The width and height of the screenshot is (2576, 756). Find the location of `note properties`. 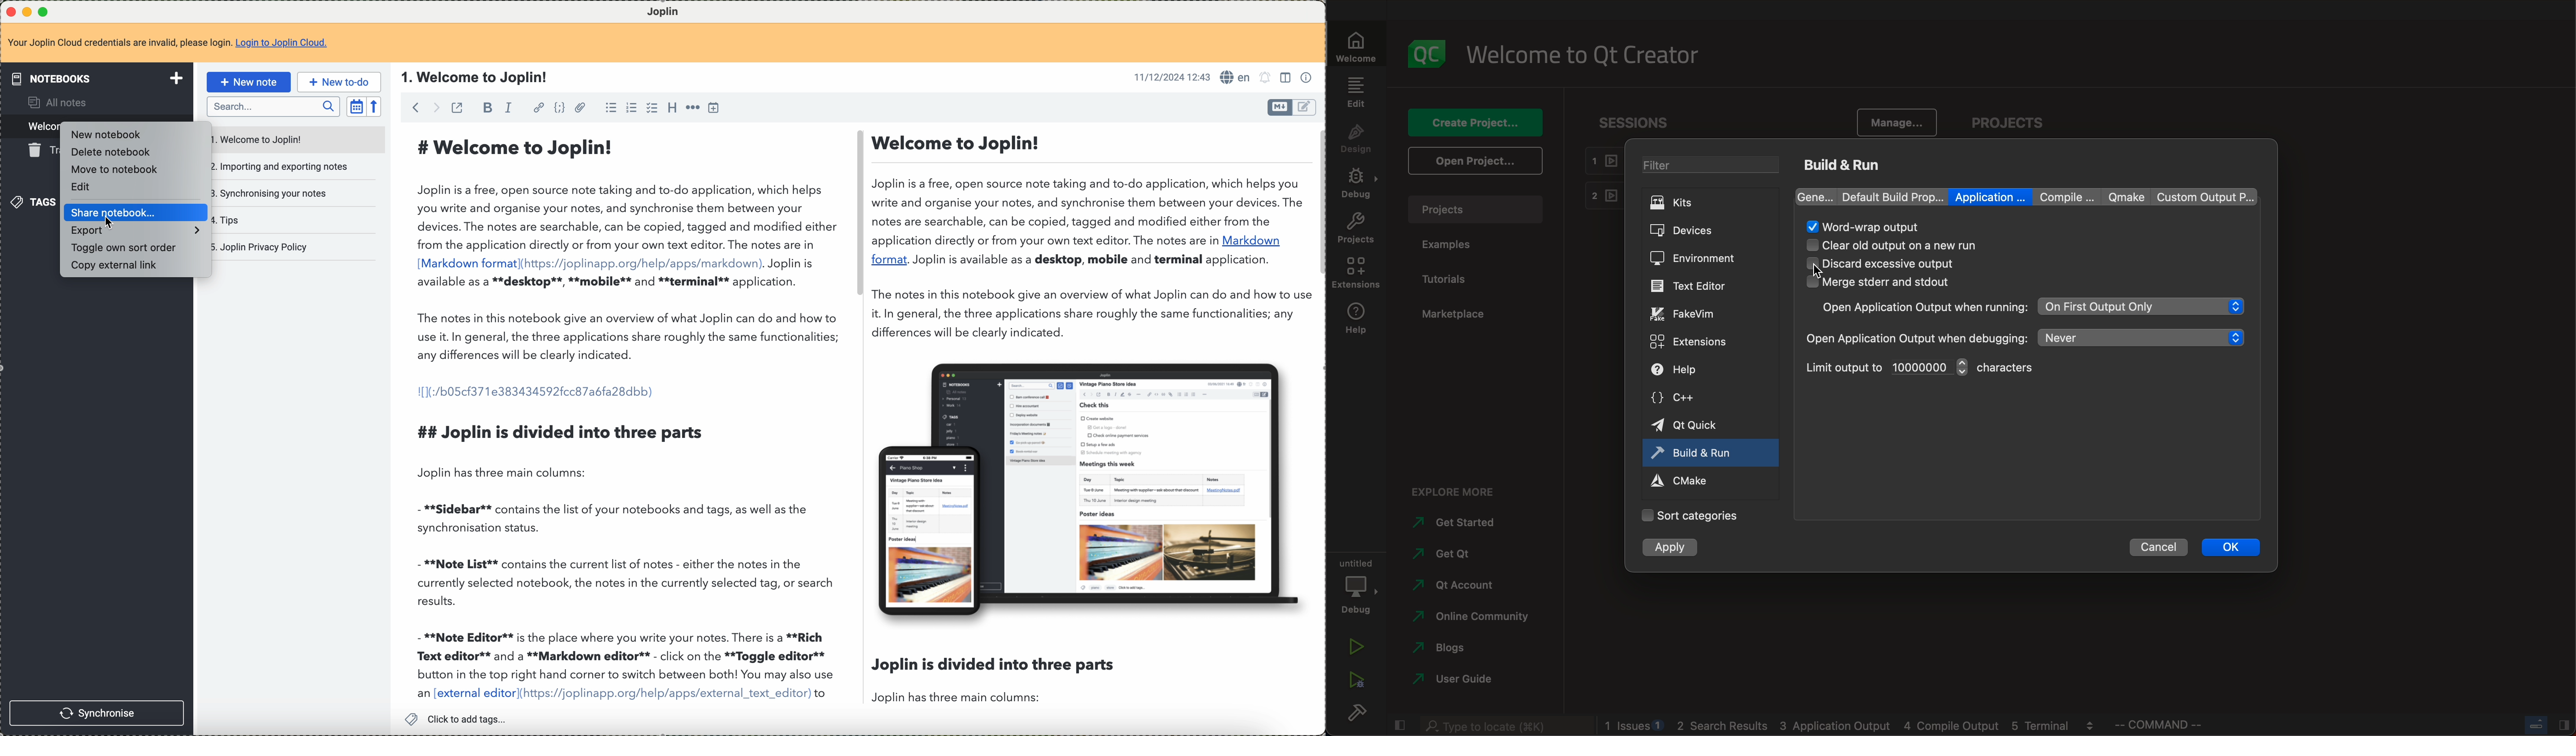

note properties is located at coordinates (1308, 78).